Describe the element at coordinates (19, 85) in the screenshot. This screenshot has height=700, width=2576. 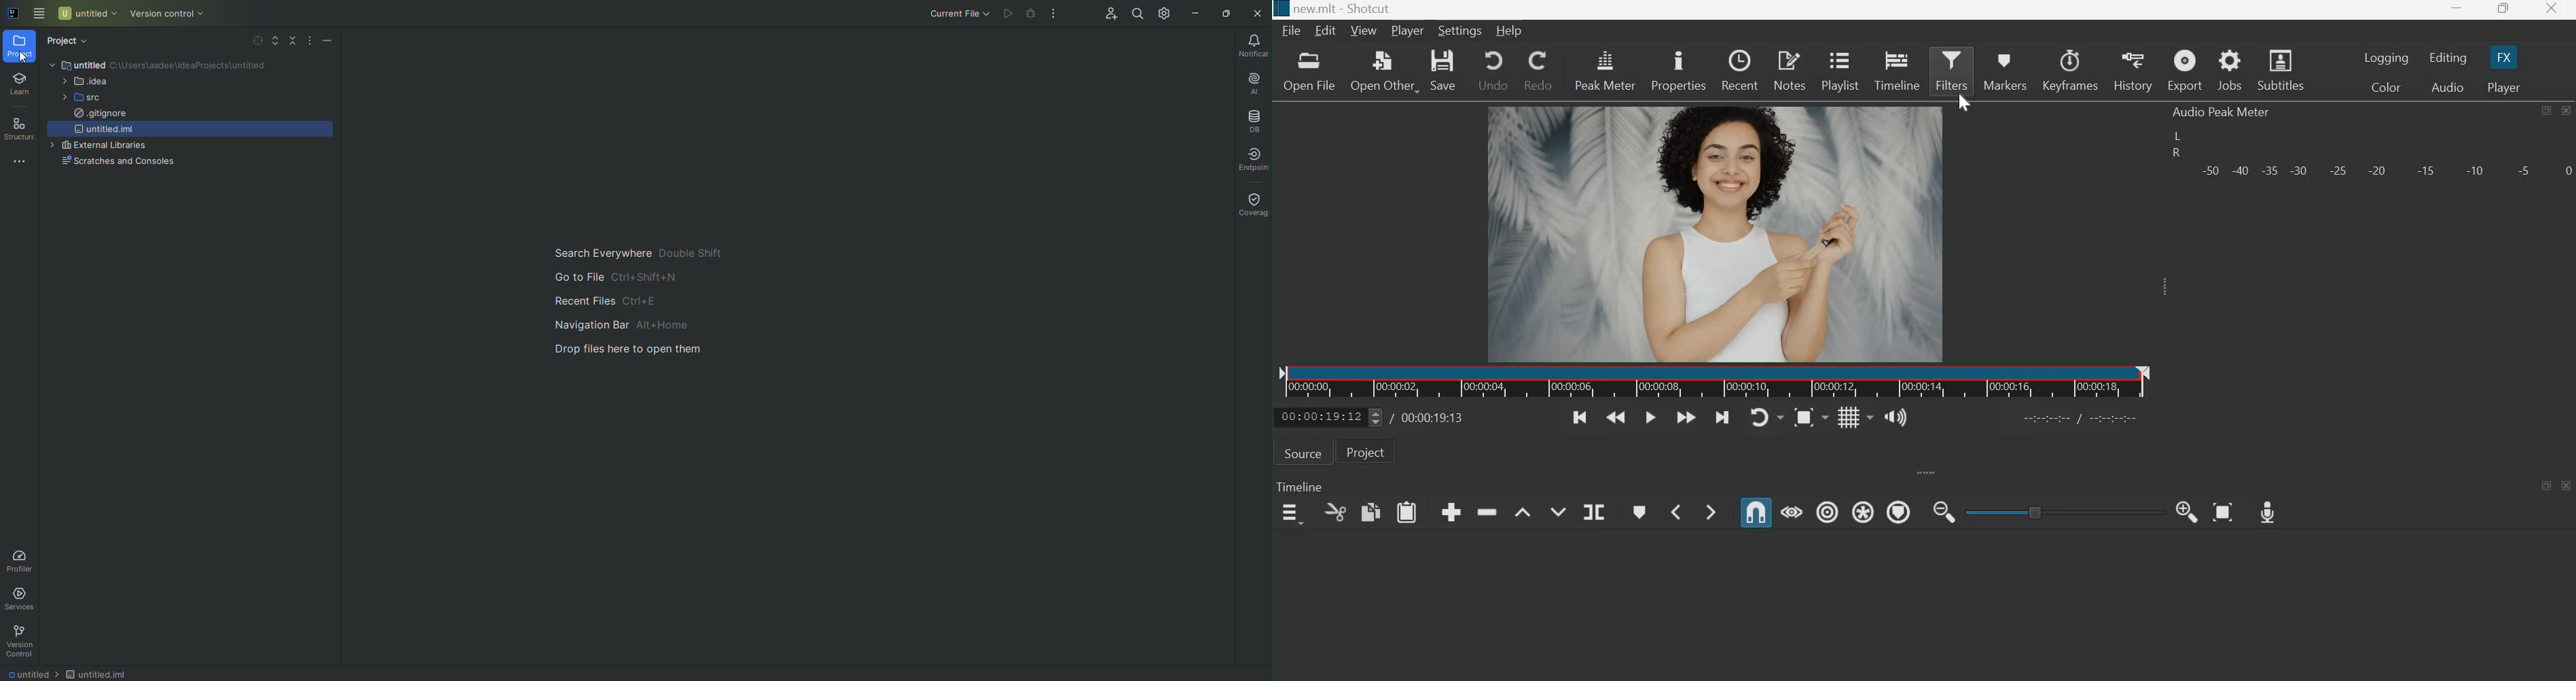
I see `Learn` at that location.